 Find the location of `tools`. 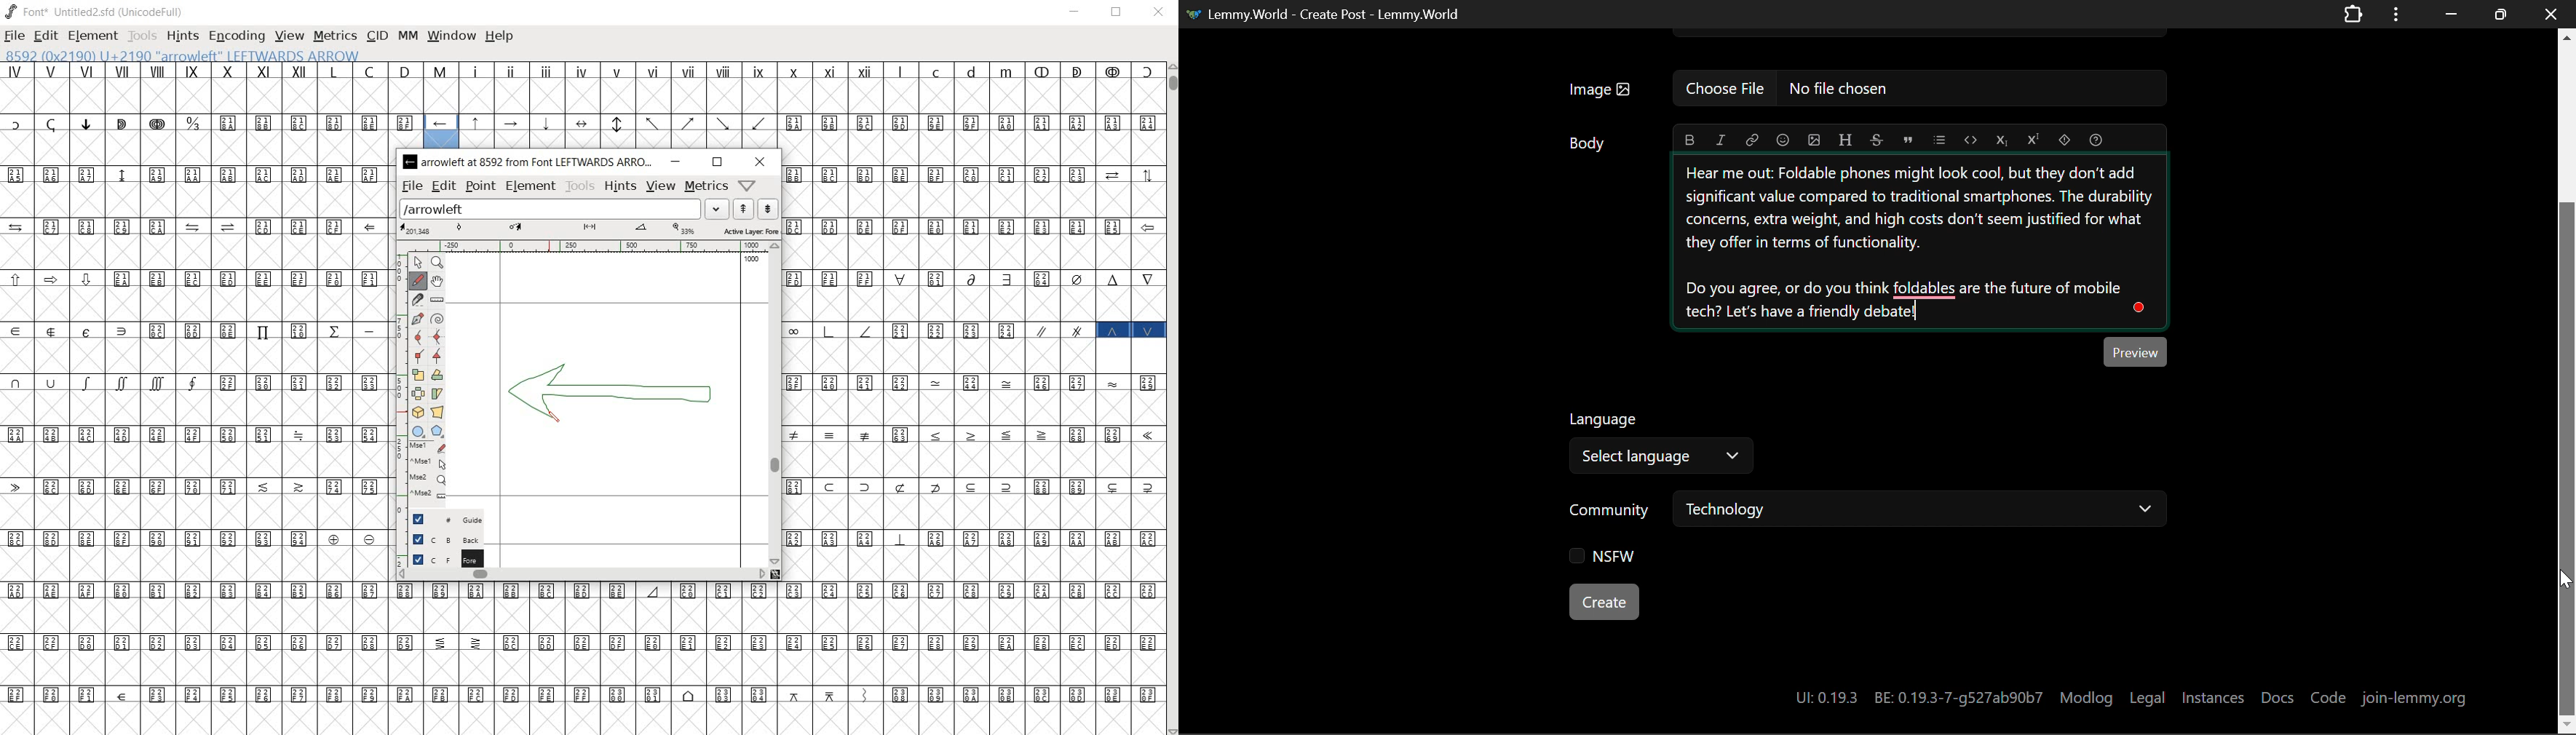

tools is located at coordinates (142, 38).